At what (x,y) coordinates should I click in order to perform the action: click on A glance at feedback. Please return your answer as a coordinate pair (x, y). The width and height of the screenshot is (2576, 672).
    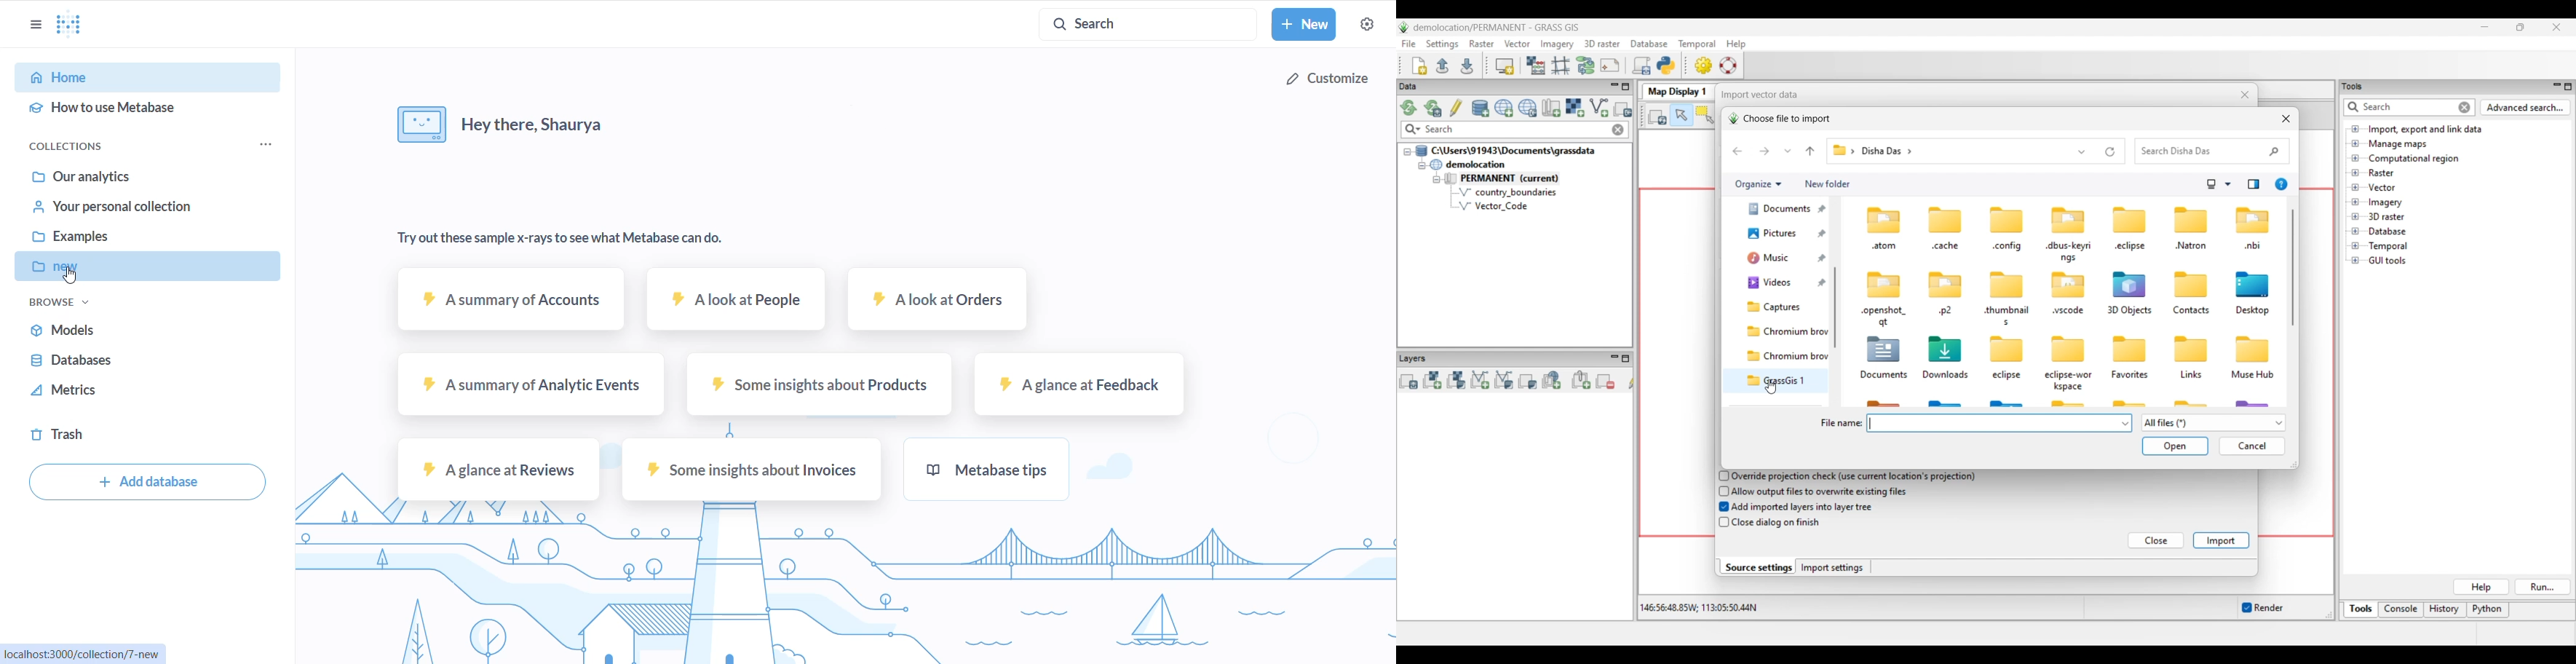
    Looking at the image, I should click on (1077, 390).